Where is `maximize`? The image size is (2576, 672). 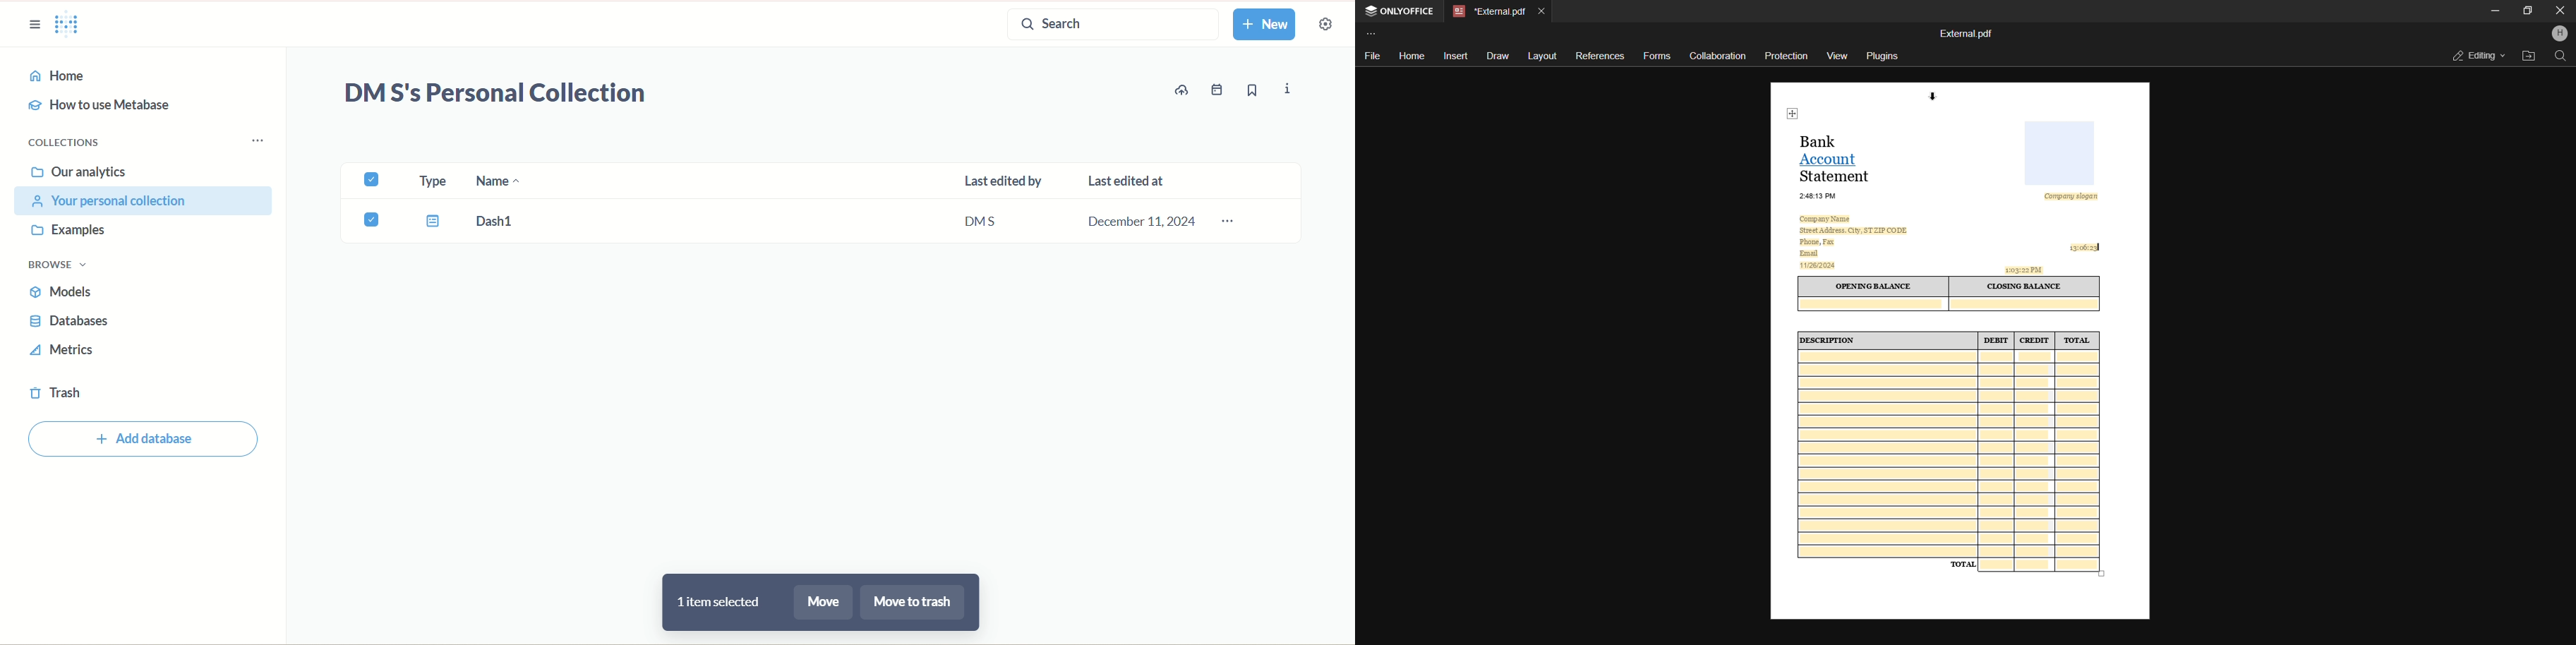
maximize is located at coordinates (2527, 10).